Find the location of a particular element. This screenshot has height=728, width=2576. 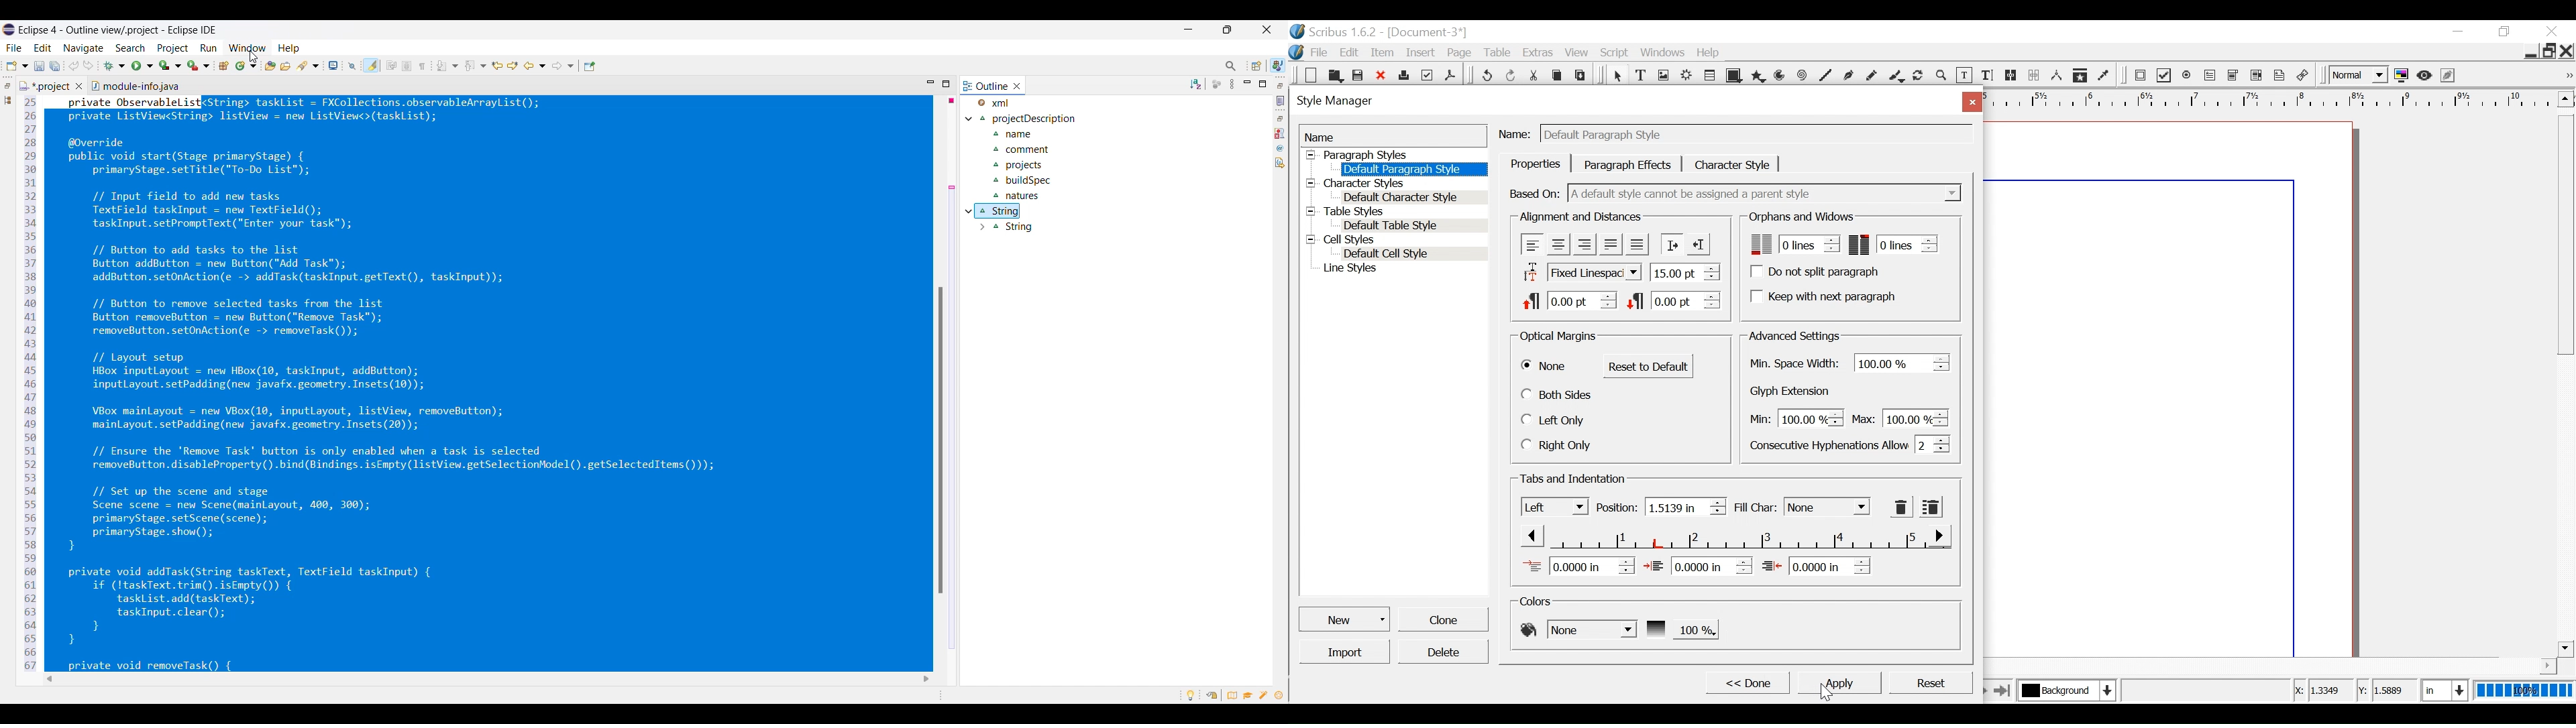

Delete all tabular is located at coordinates (1930, 506).